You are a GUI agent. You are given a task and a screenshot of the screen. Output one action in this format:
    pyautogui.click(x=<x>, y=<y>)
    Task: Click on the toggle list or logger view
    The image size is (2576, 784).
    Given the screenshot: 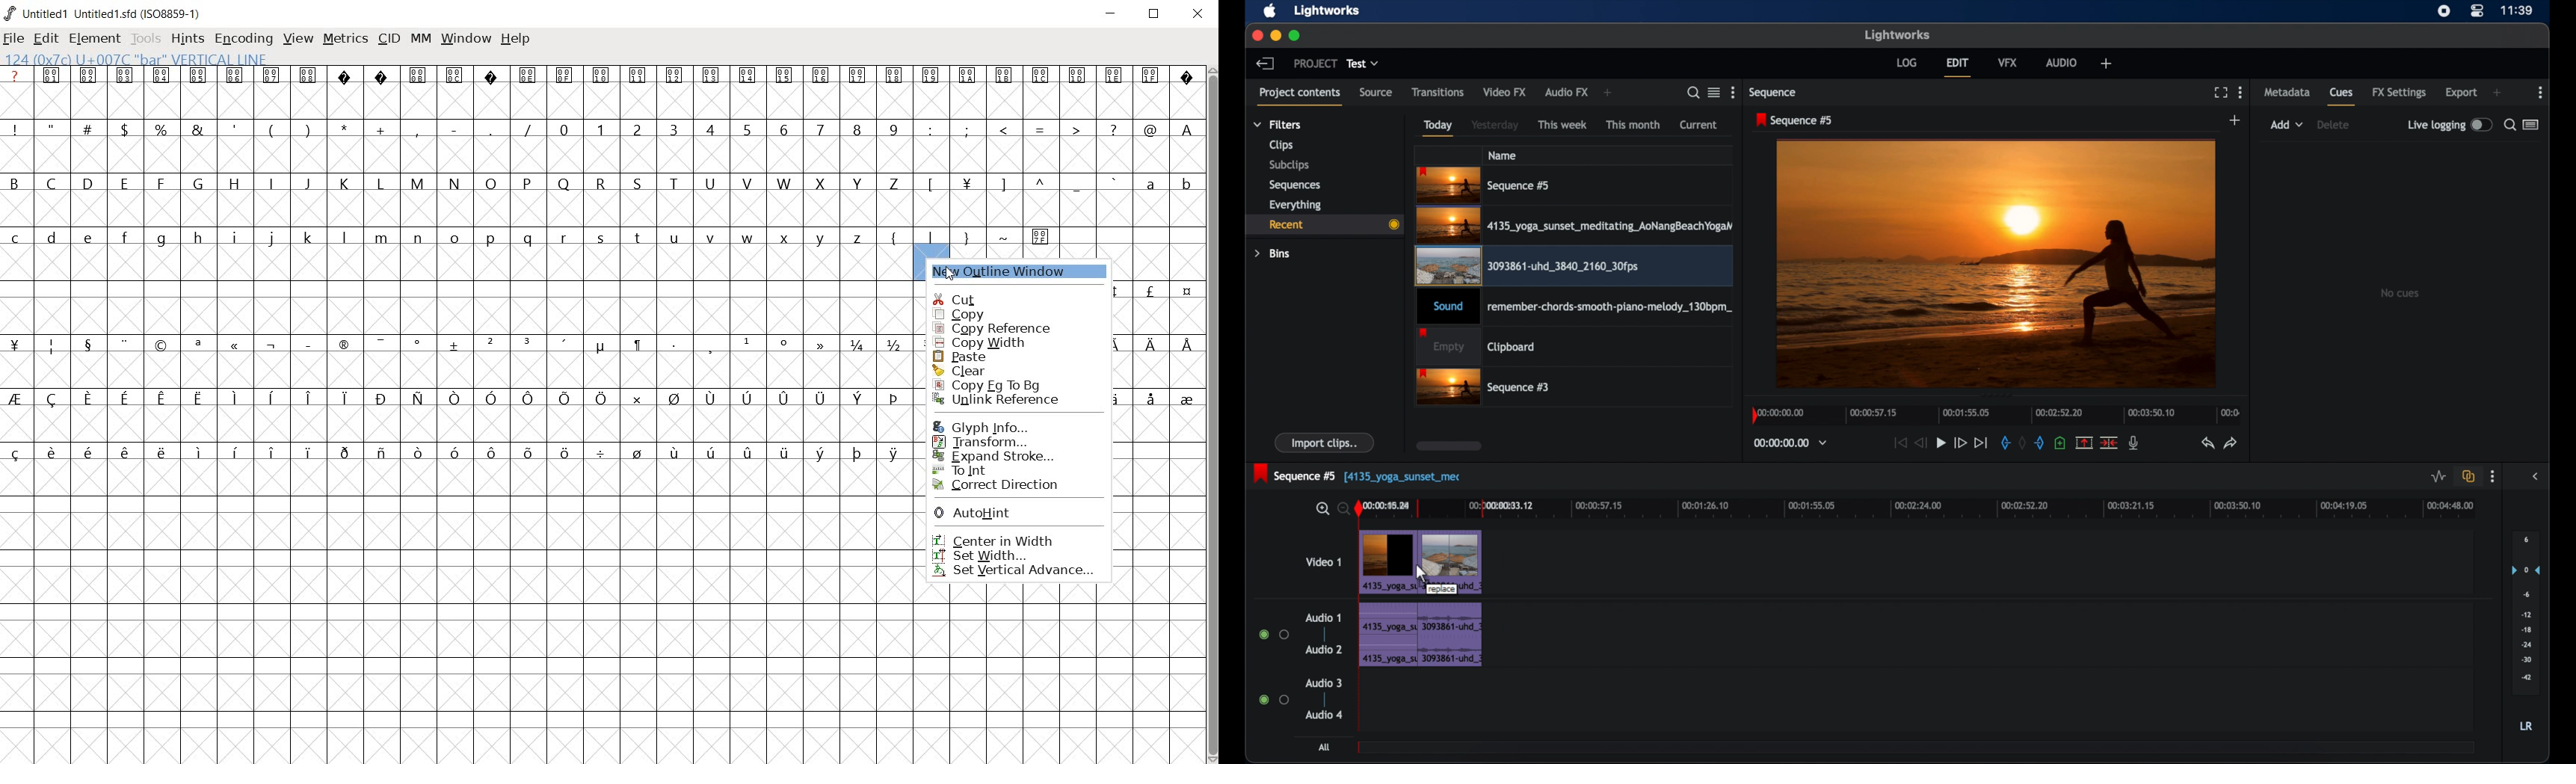 What is the action you would take?
    pyautogui.click(x=2534, y=124)
    